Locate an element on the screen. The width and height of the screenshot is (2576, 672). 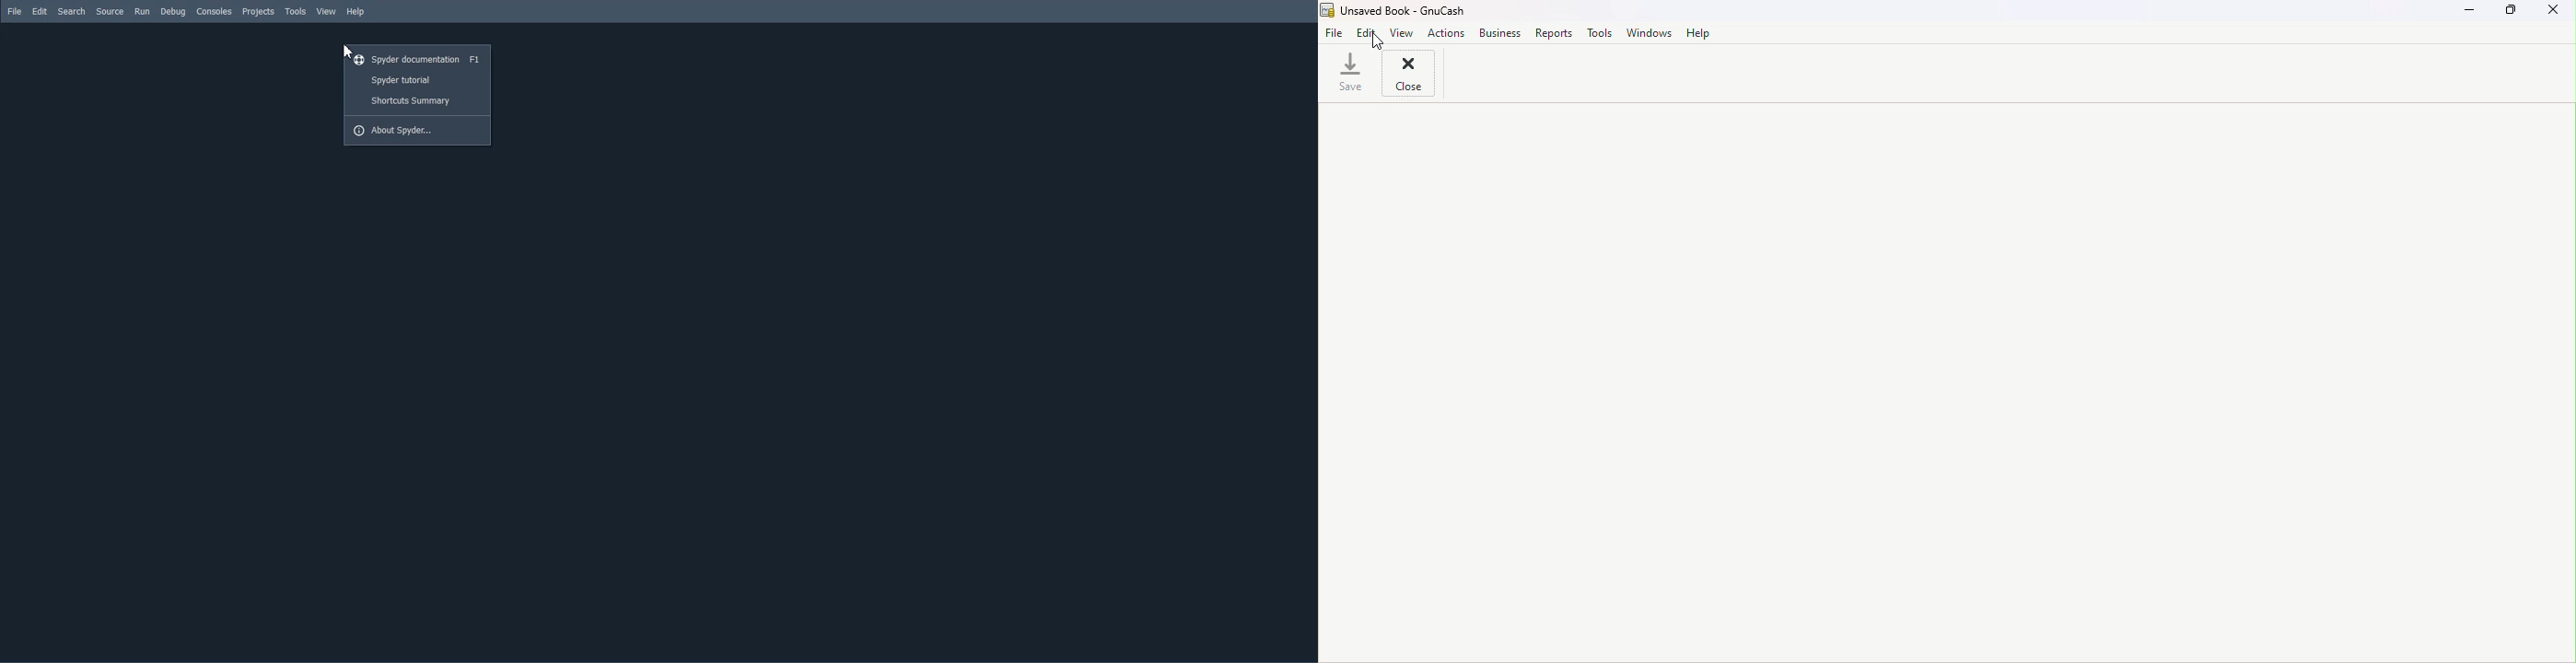
About Spyder is located at coordinates (417, 130).